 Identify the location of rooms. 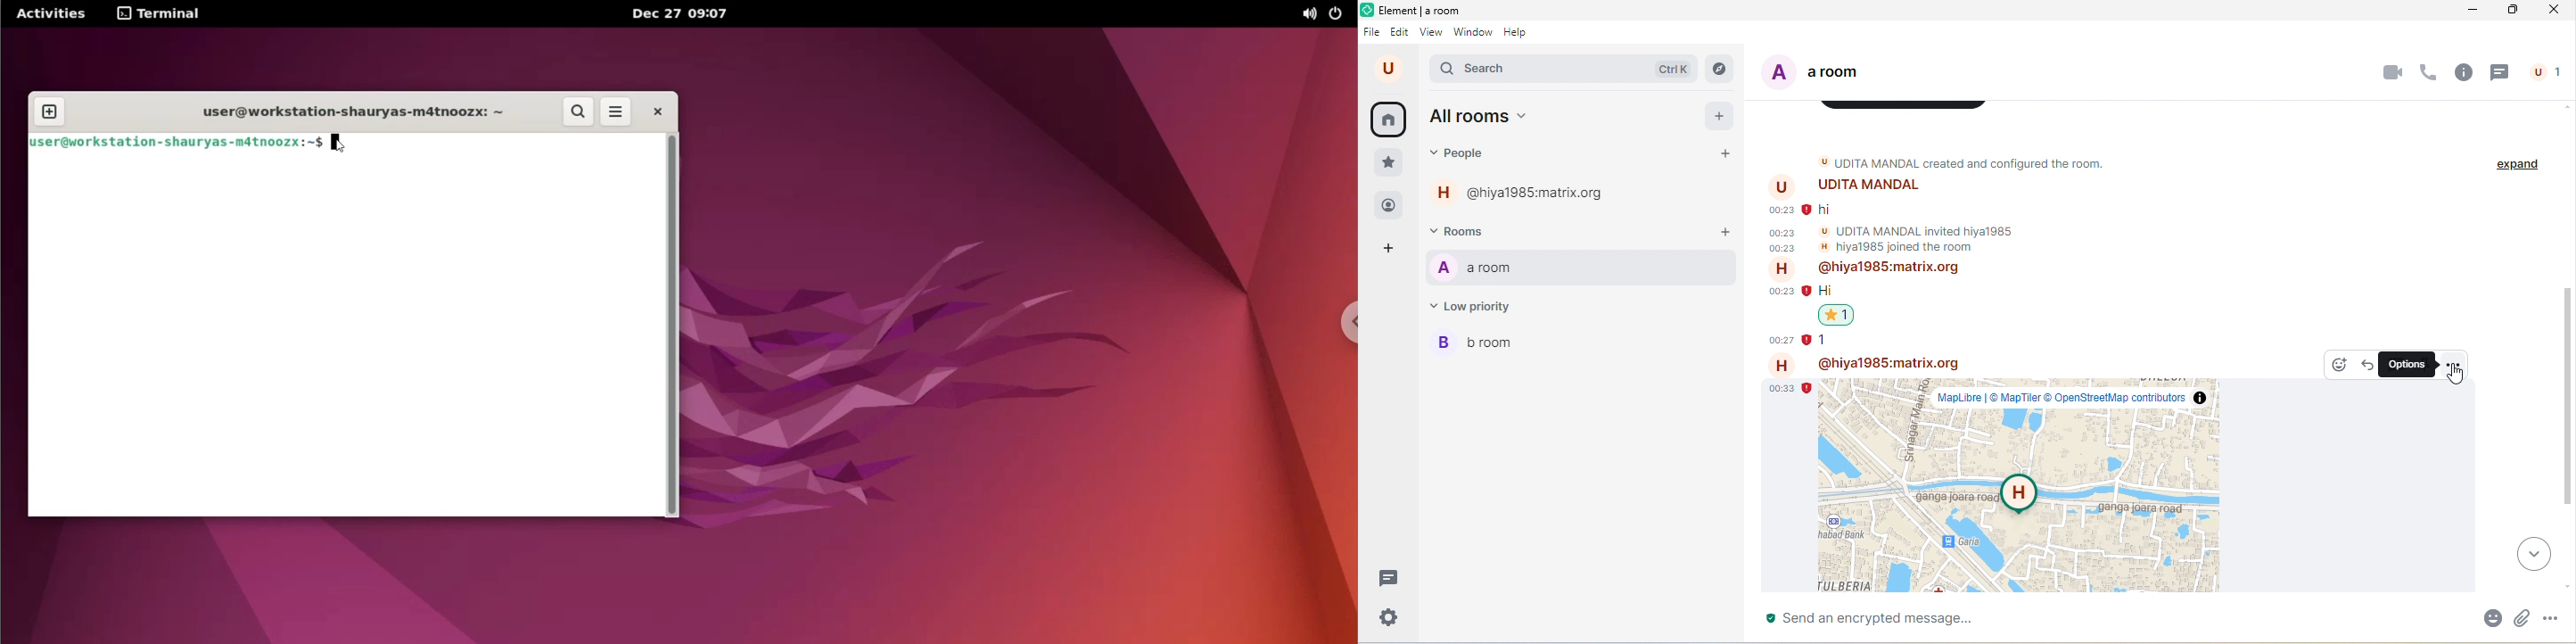
(1461, 229).